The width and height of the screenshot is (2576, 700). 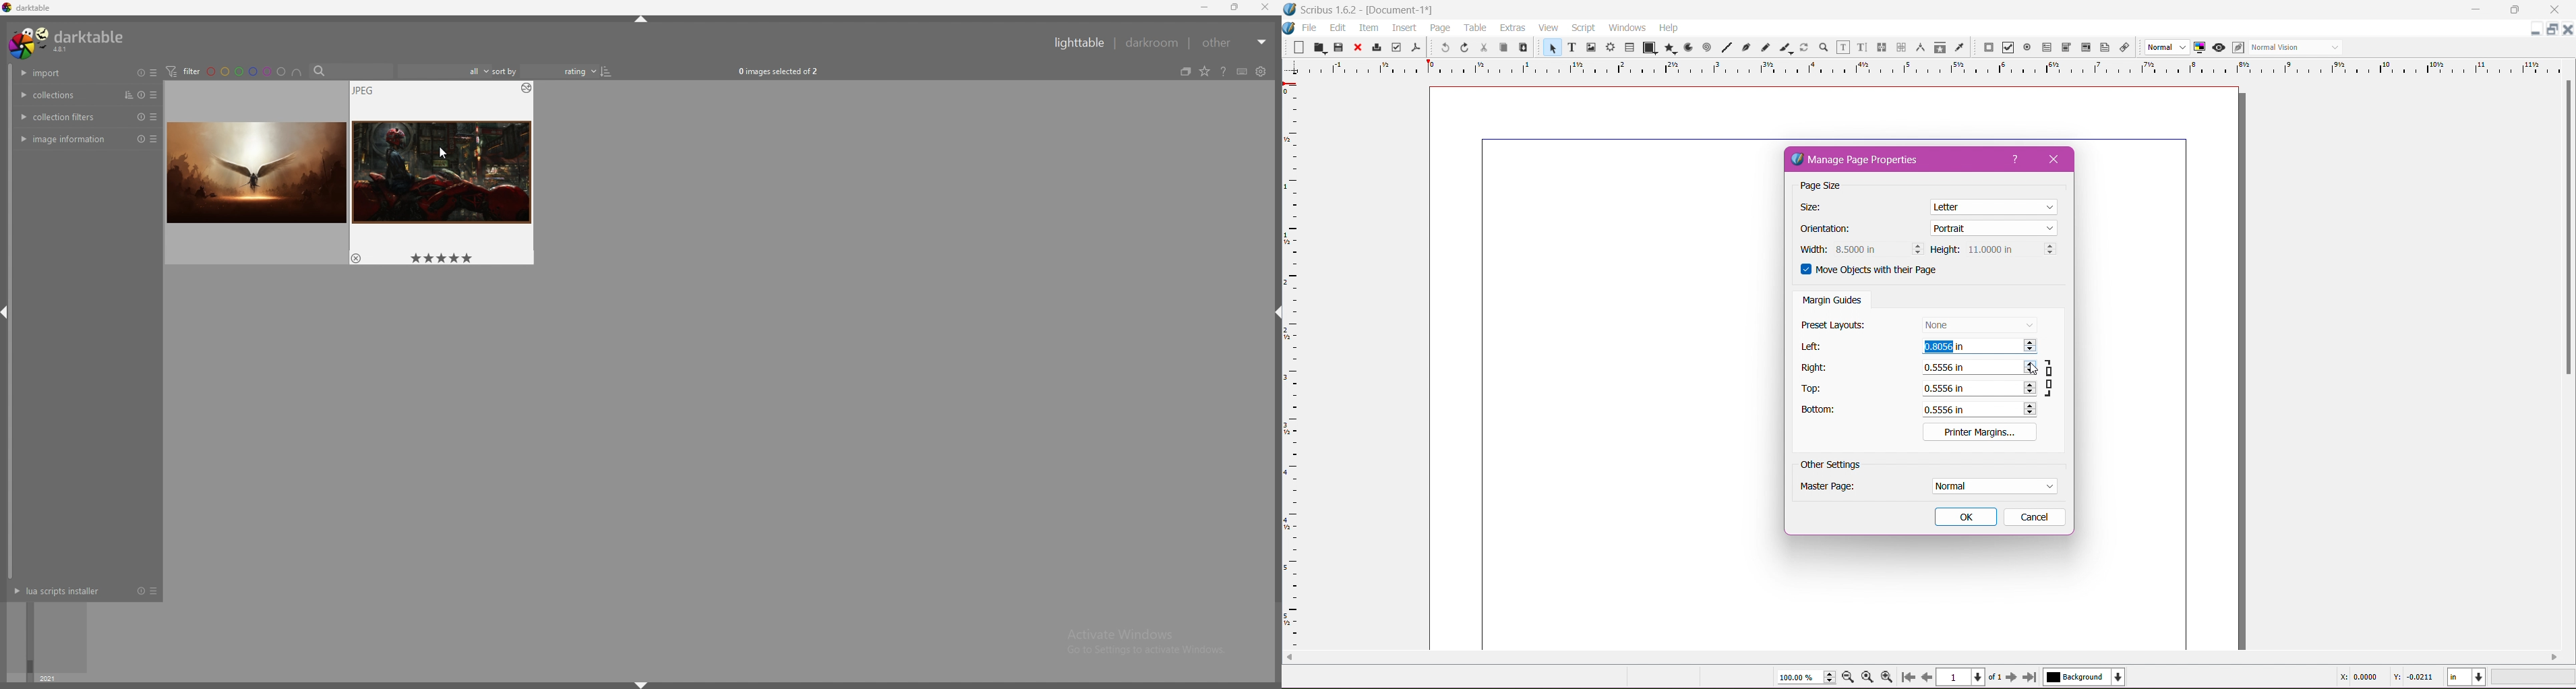 I want to click on Set Page Orientation, so click(x=1994, y=227).